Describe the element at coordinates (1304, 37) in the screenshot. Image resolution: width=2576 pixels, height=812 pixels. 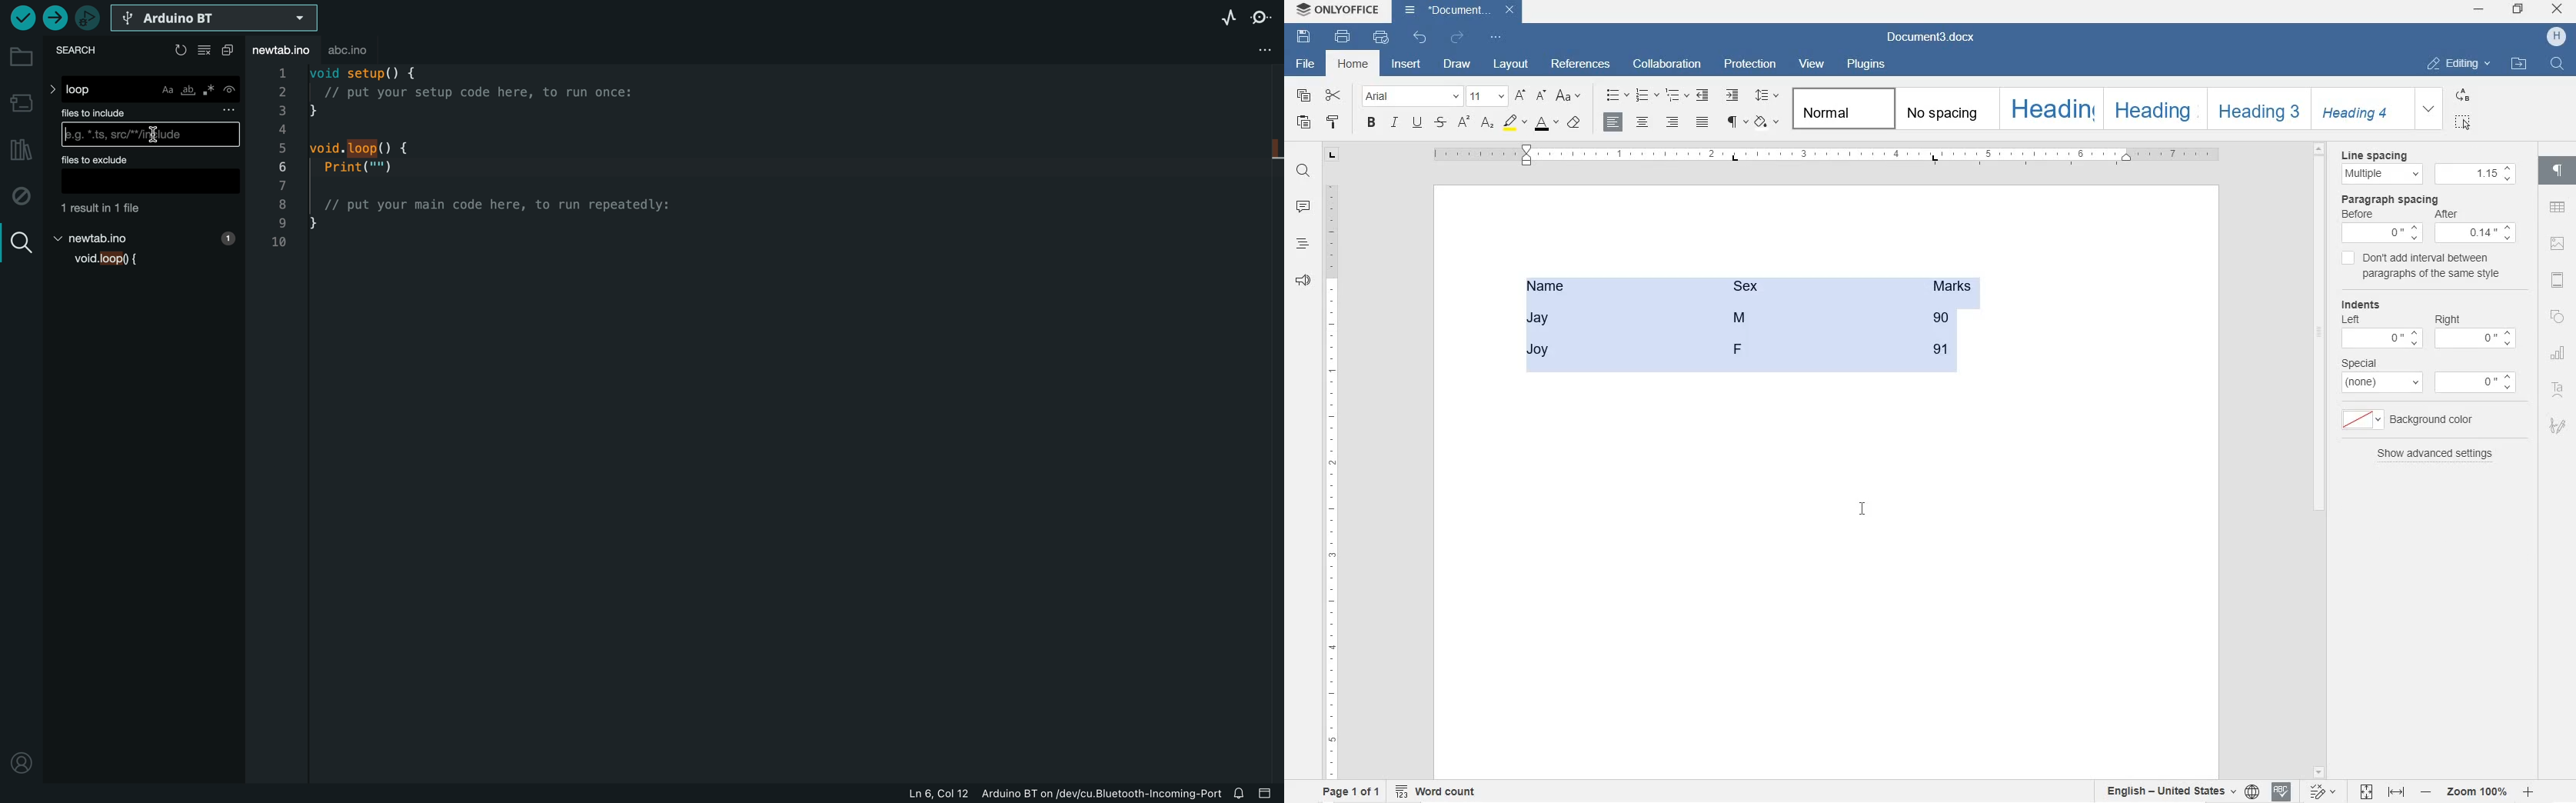
I see `SAVE` at that location.